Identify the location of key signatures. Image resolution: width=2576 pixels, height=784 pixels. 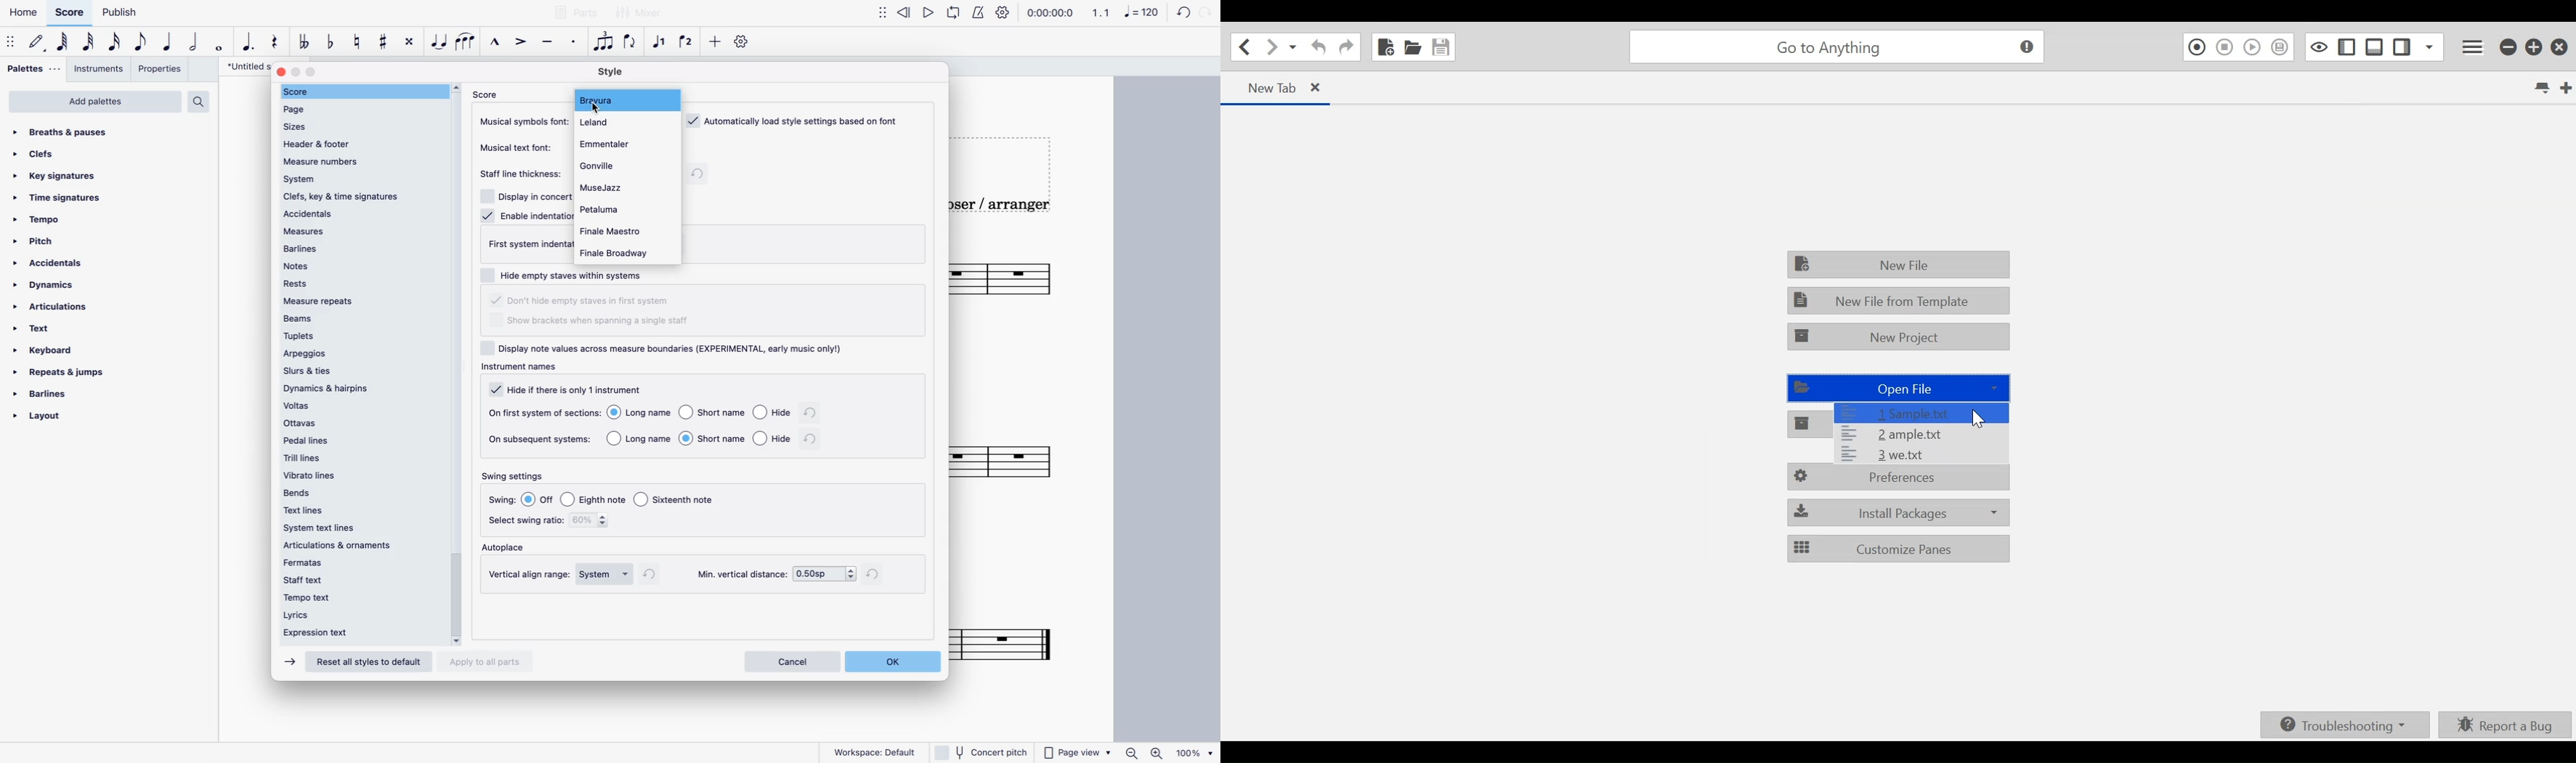
(57, 175).